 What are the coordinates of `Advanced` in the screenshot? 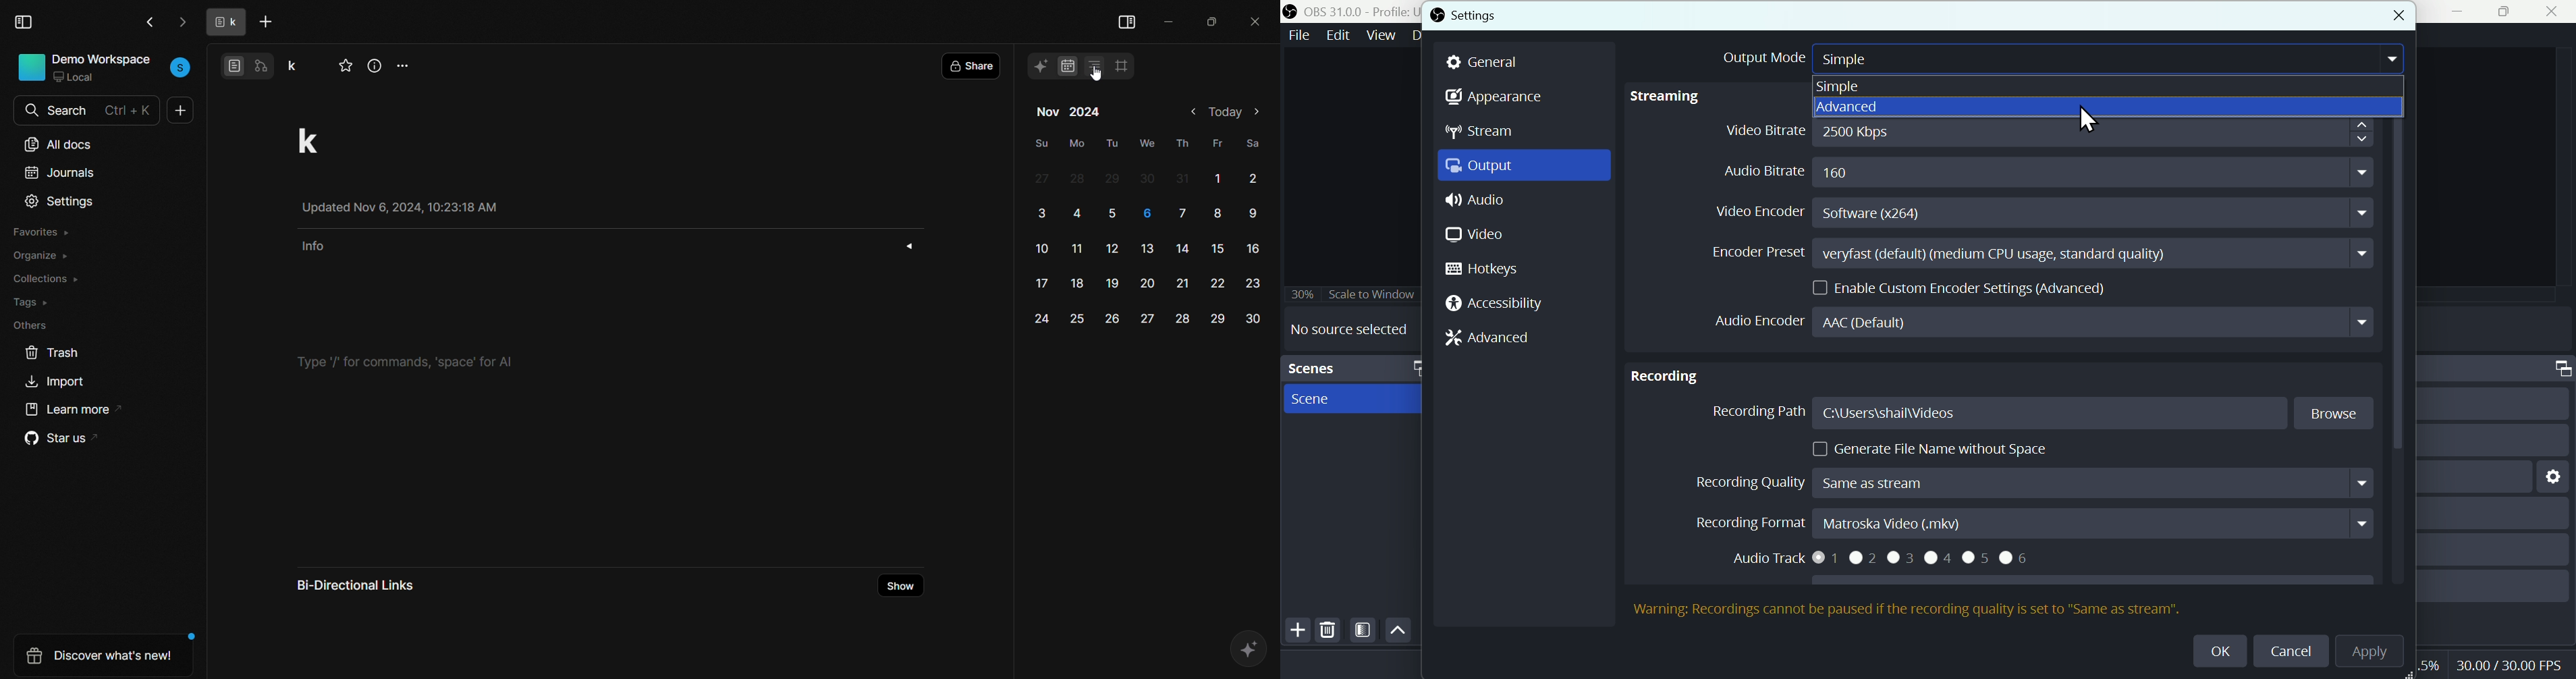 It's located at (2111, 107).